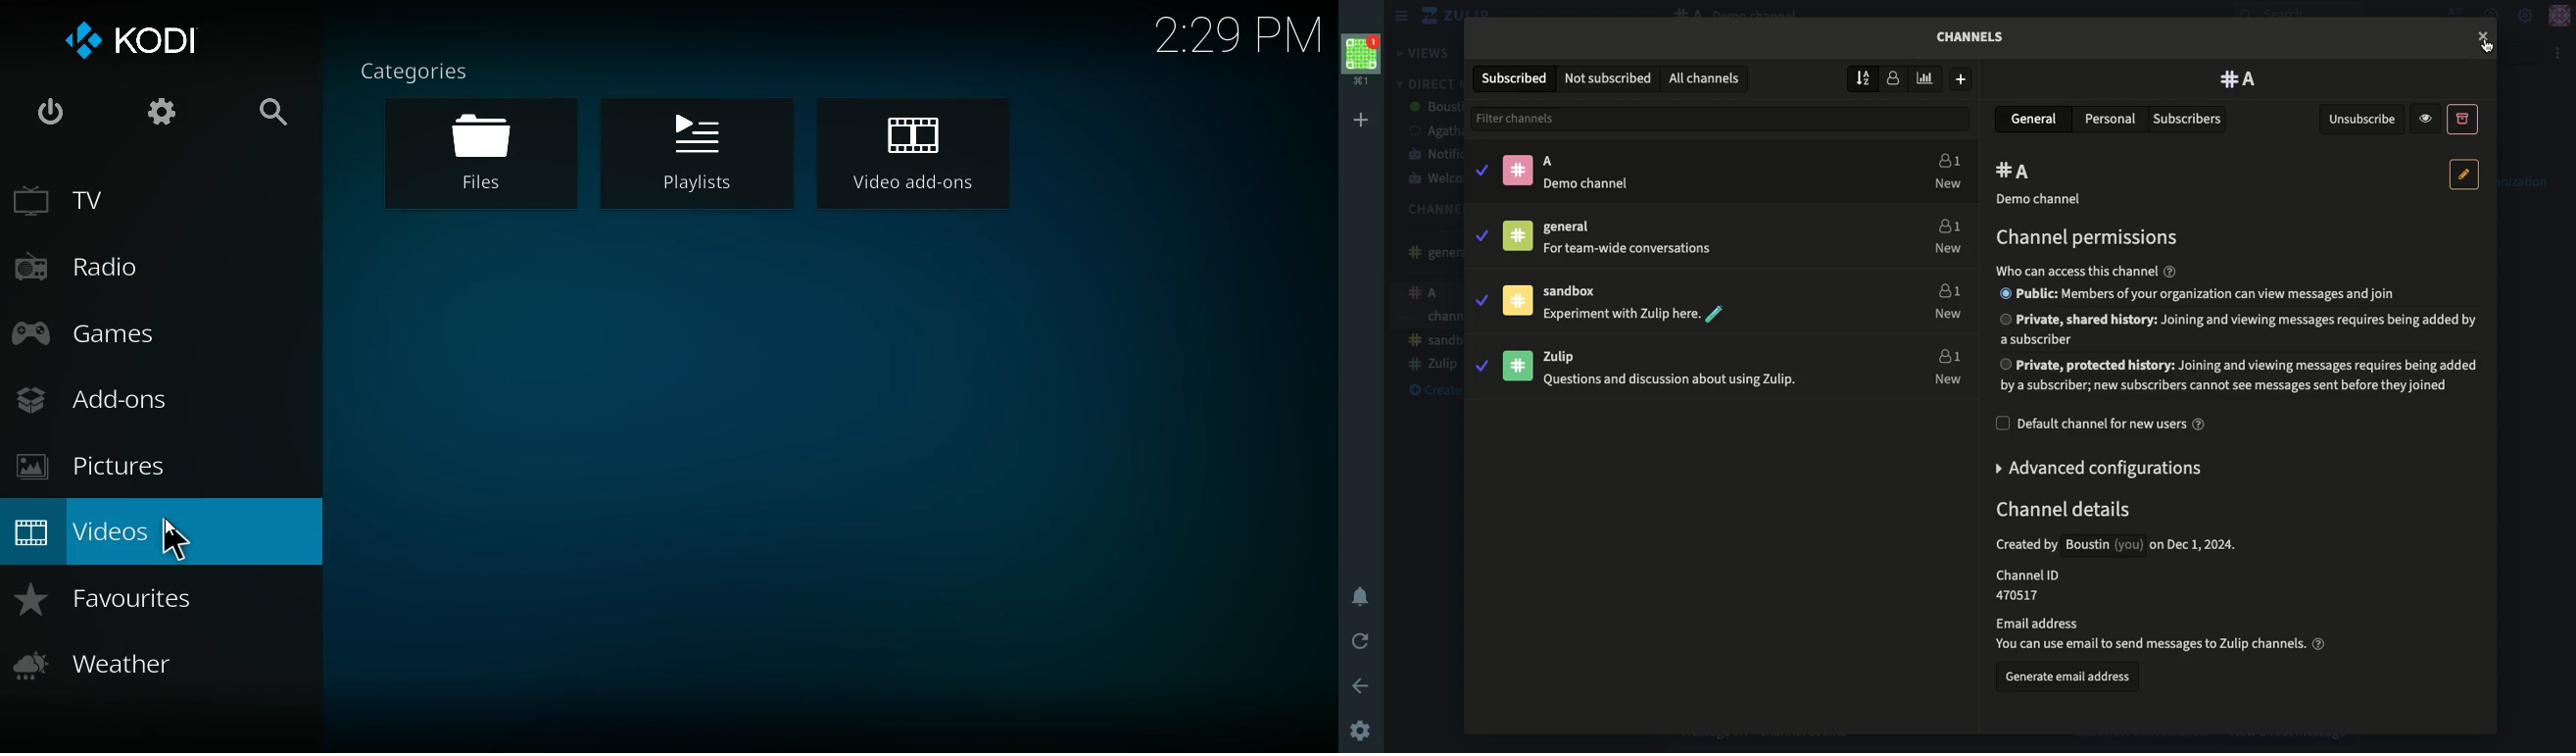 The height and width of the screenshot is (756, 2576). I want to click on pictures, so click(150, 468).